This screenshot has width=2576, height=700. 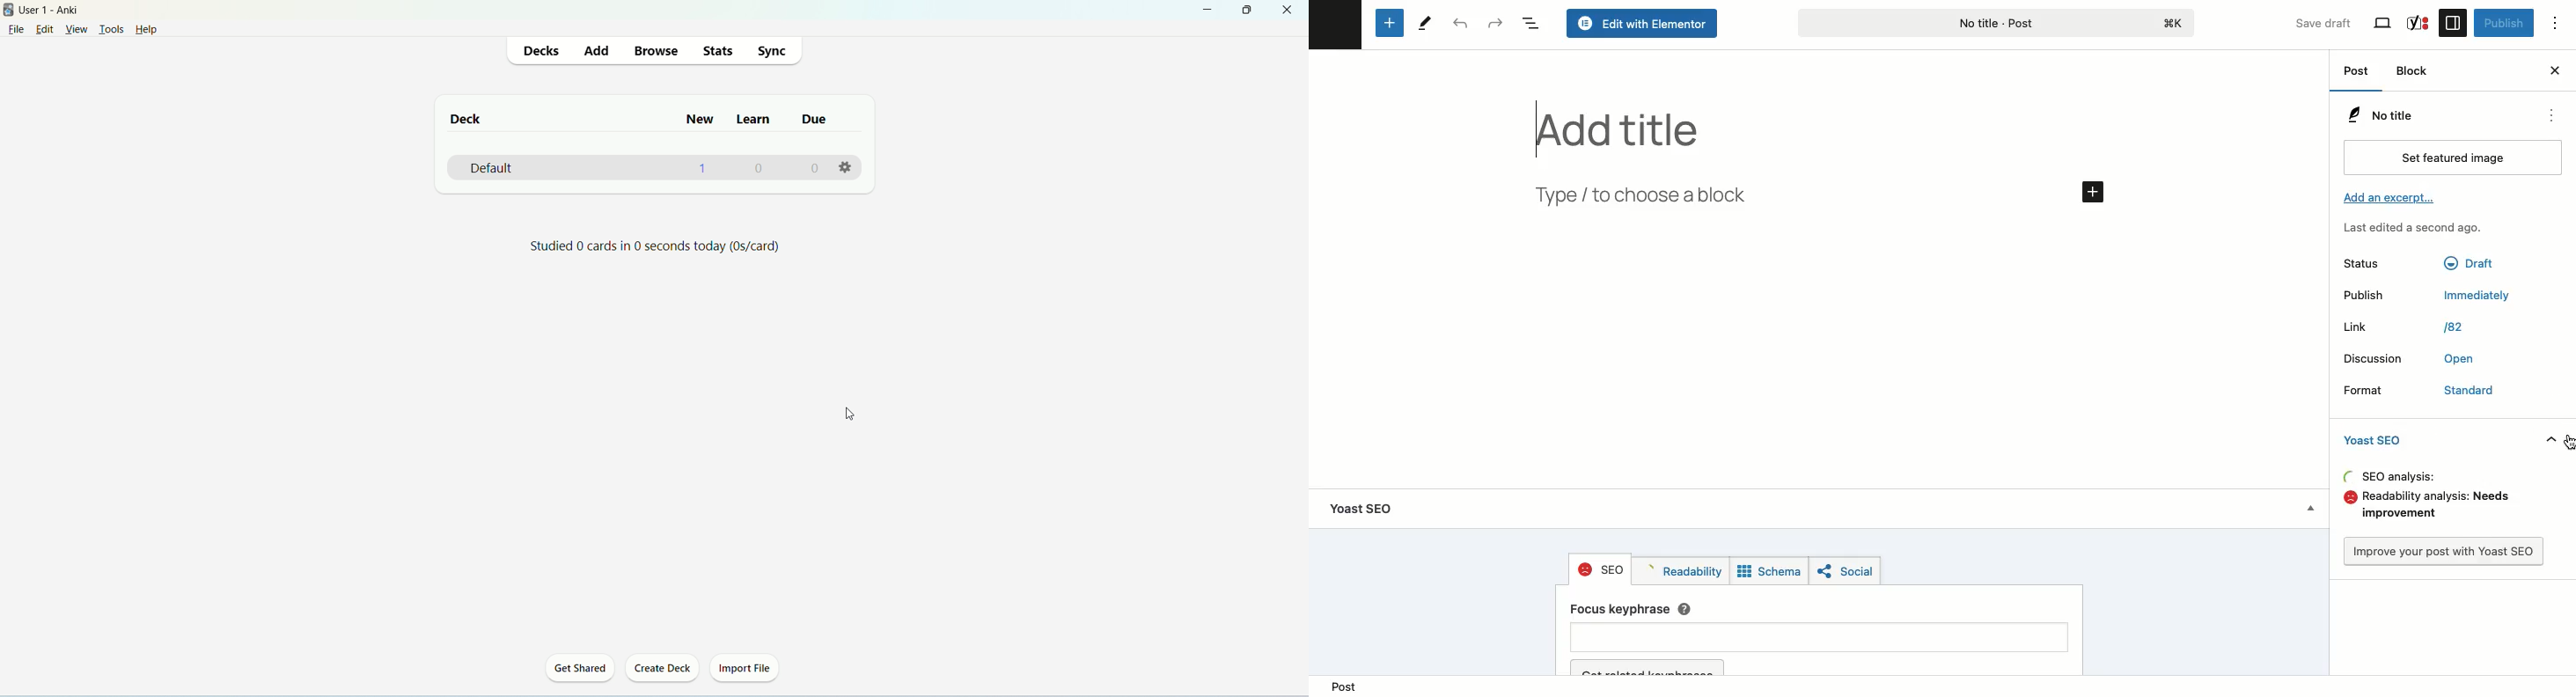 What do you see at coordinates (662, 668) in the screenshot?
I see `create deck` at bounding box center [662, 668].